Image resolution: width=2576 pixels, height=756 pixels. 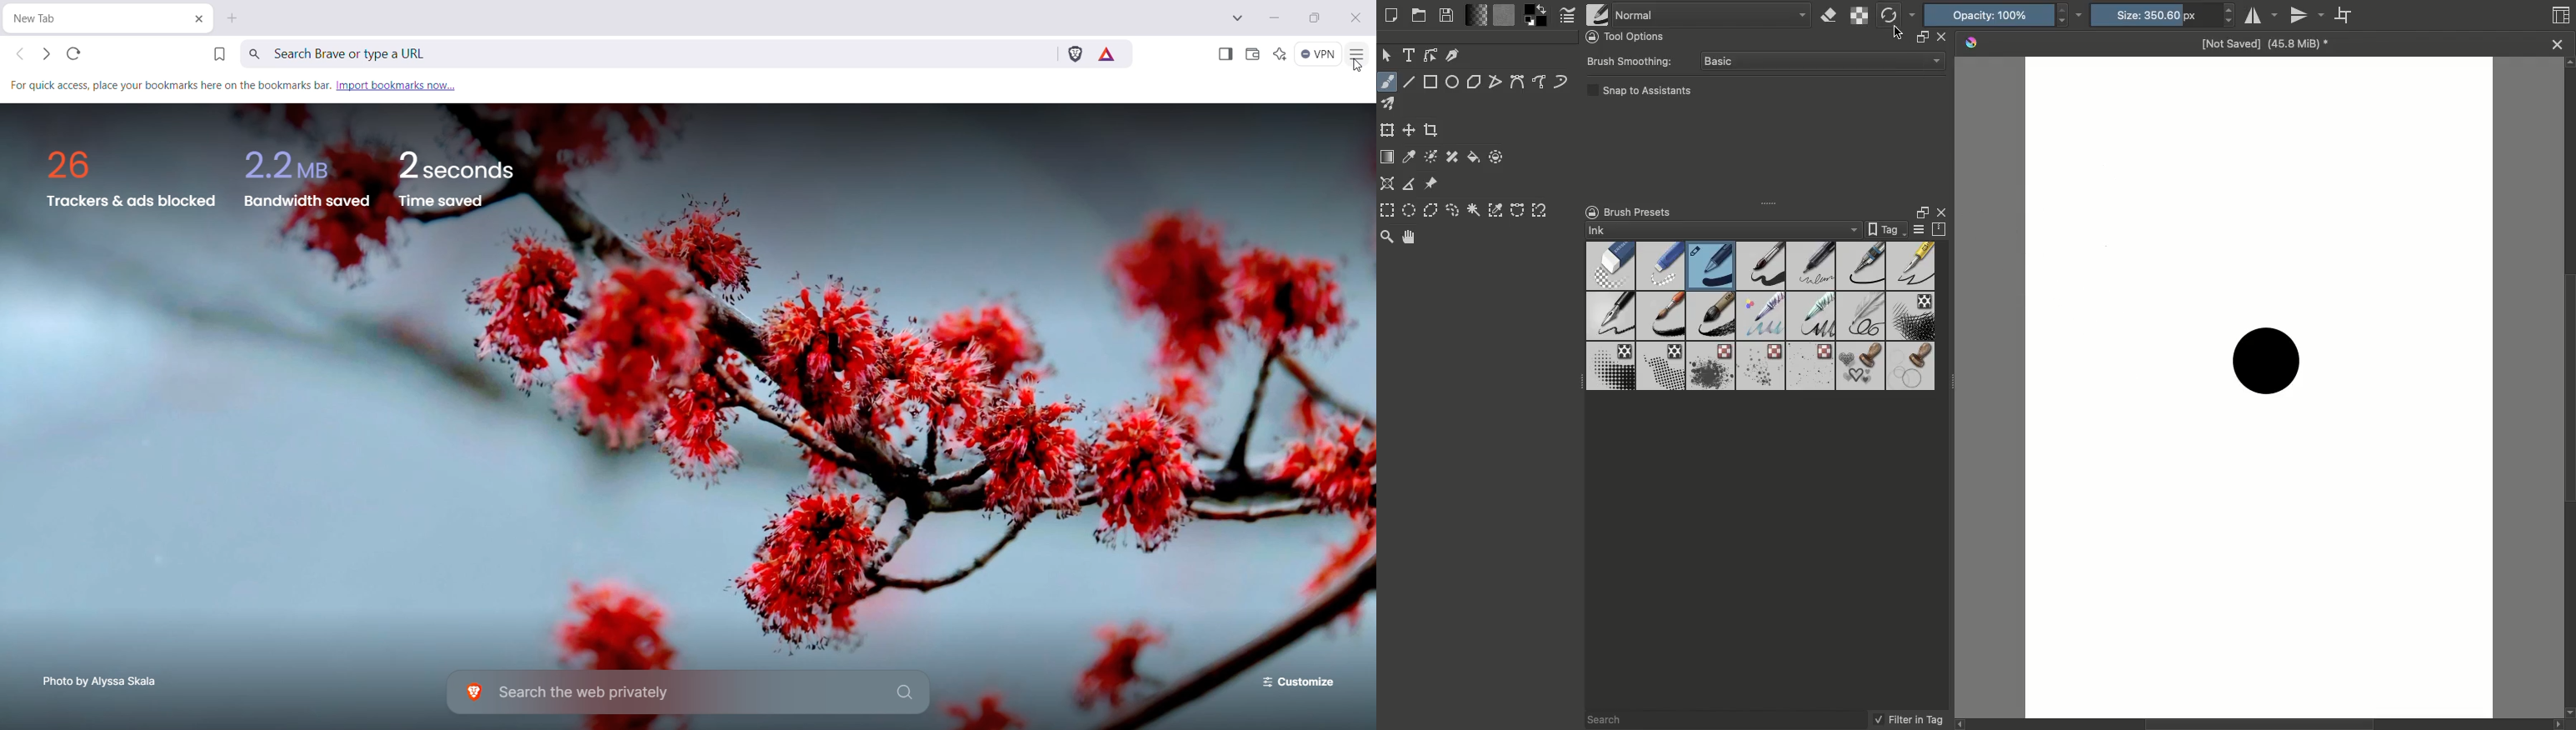 I want to click on Crop, so click(x=1432, y=130).